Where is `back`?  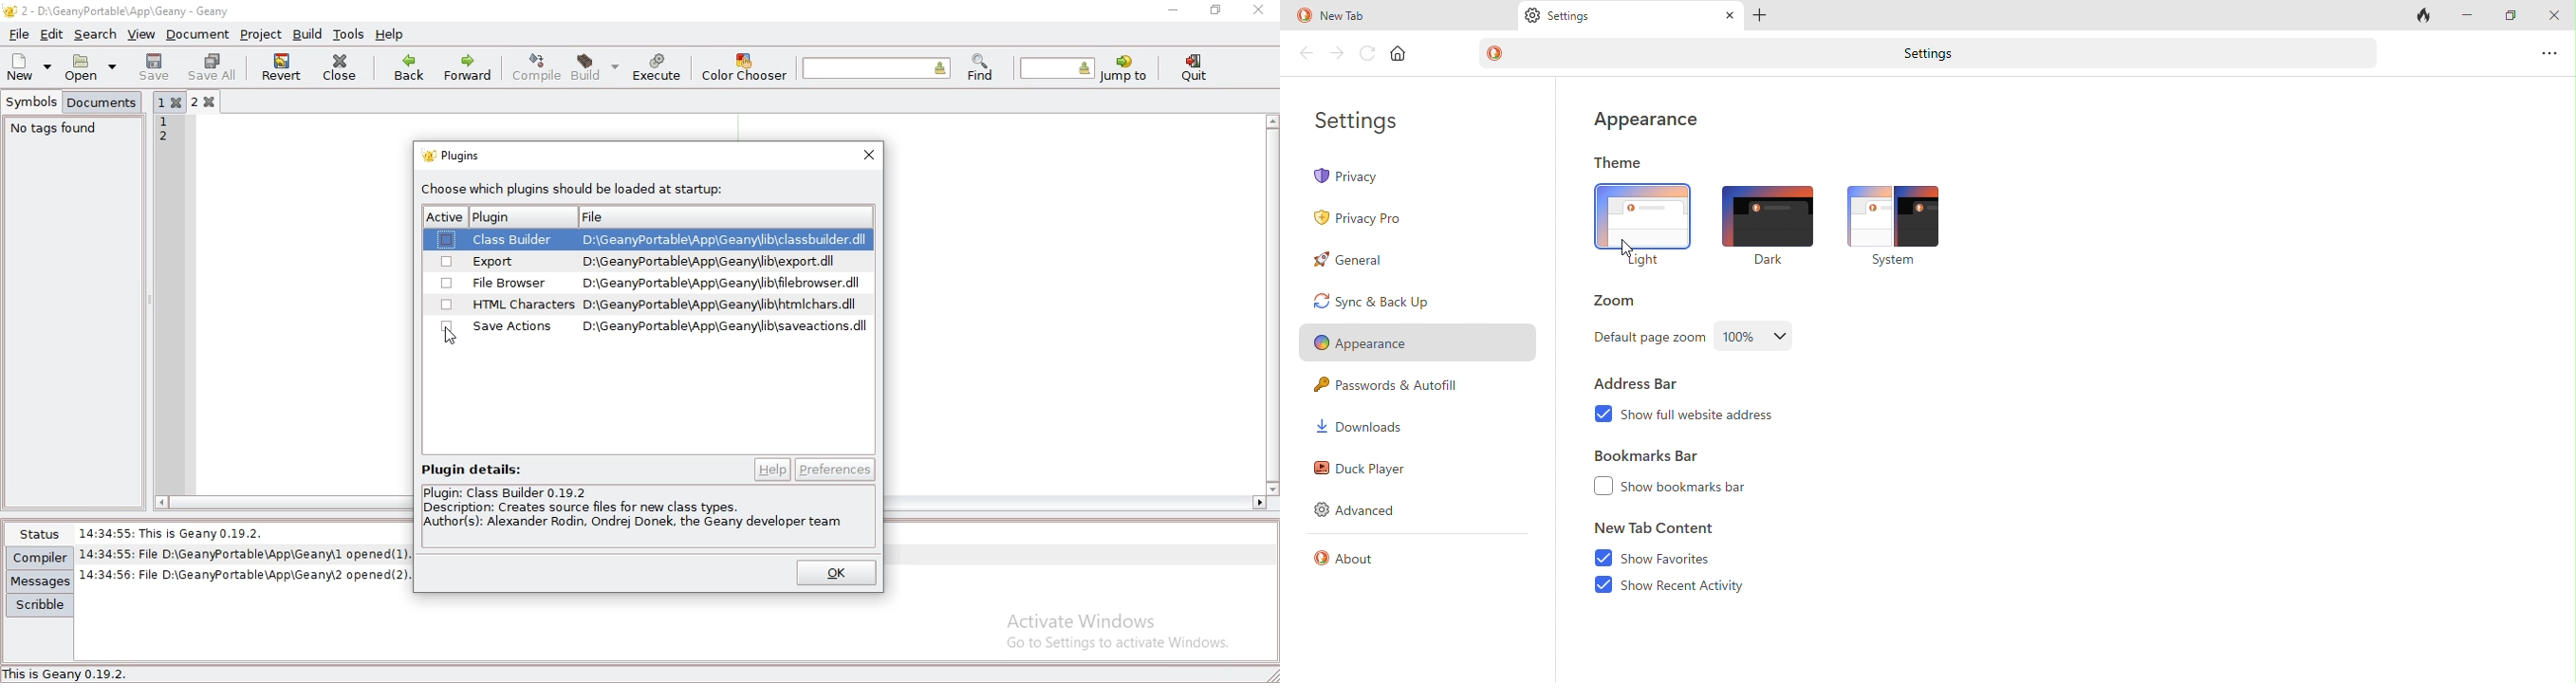
back is located at coordinates (1305, 53).